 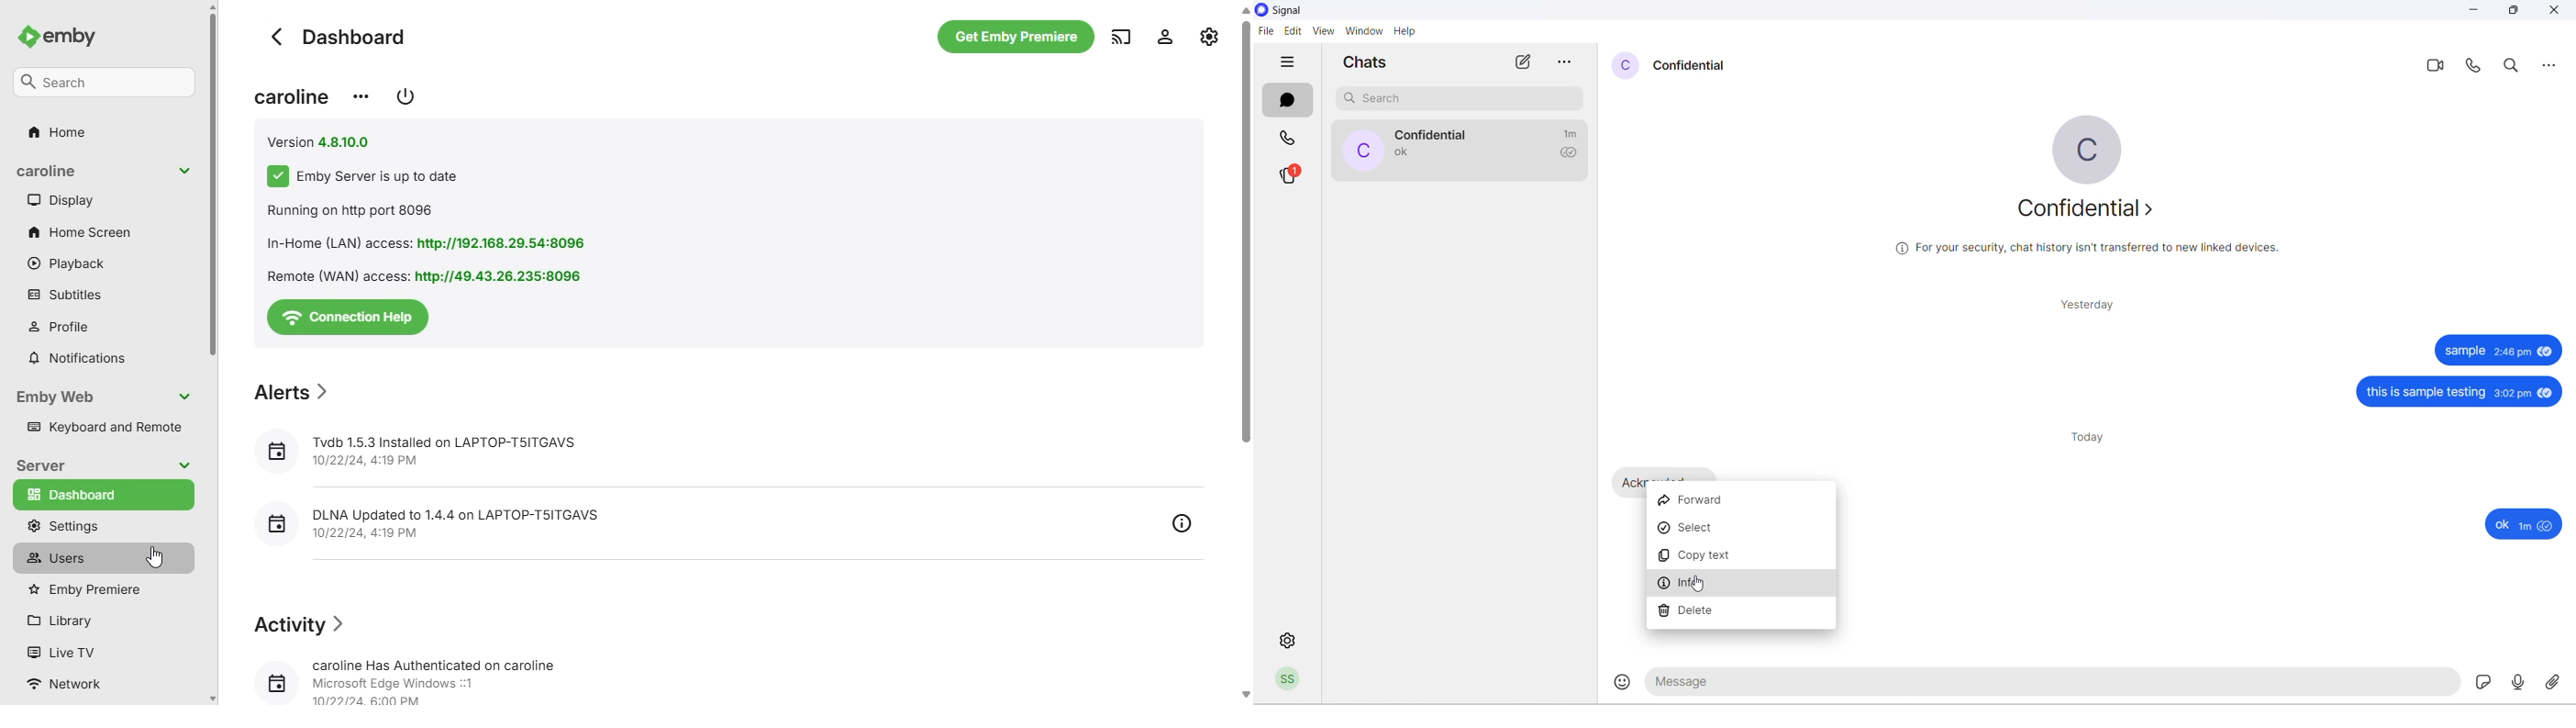 What do you see at coordinates (1567, 63) in the screenshot?
I see `more options` at bounding box center [1567, 63].